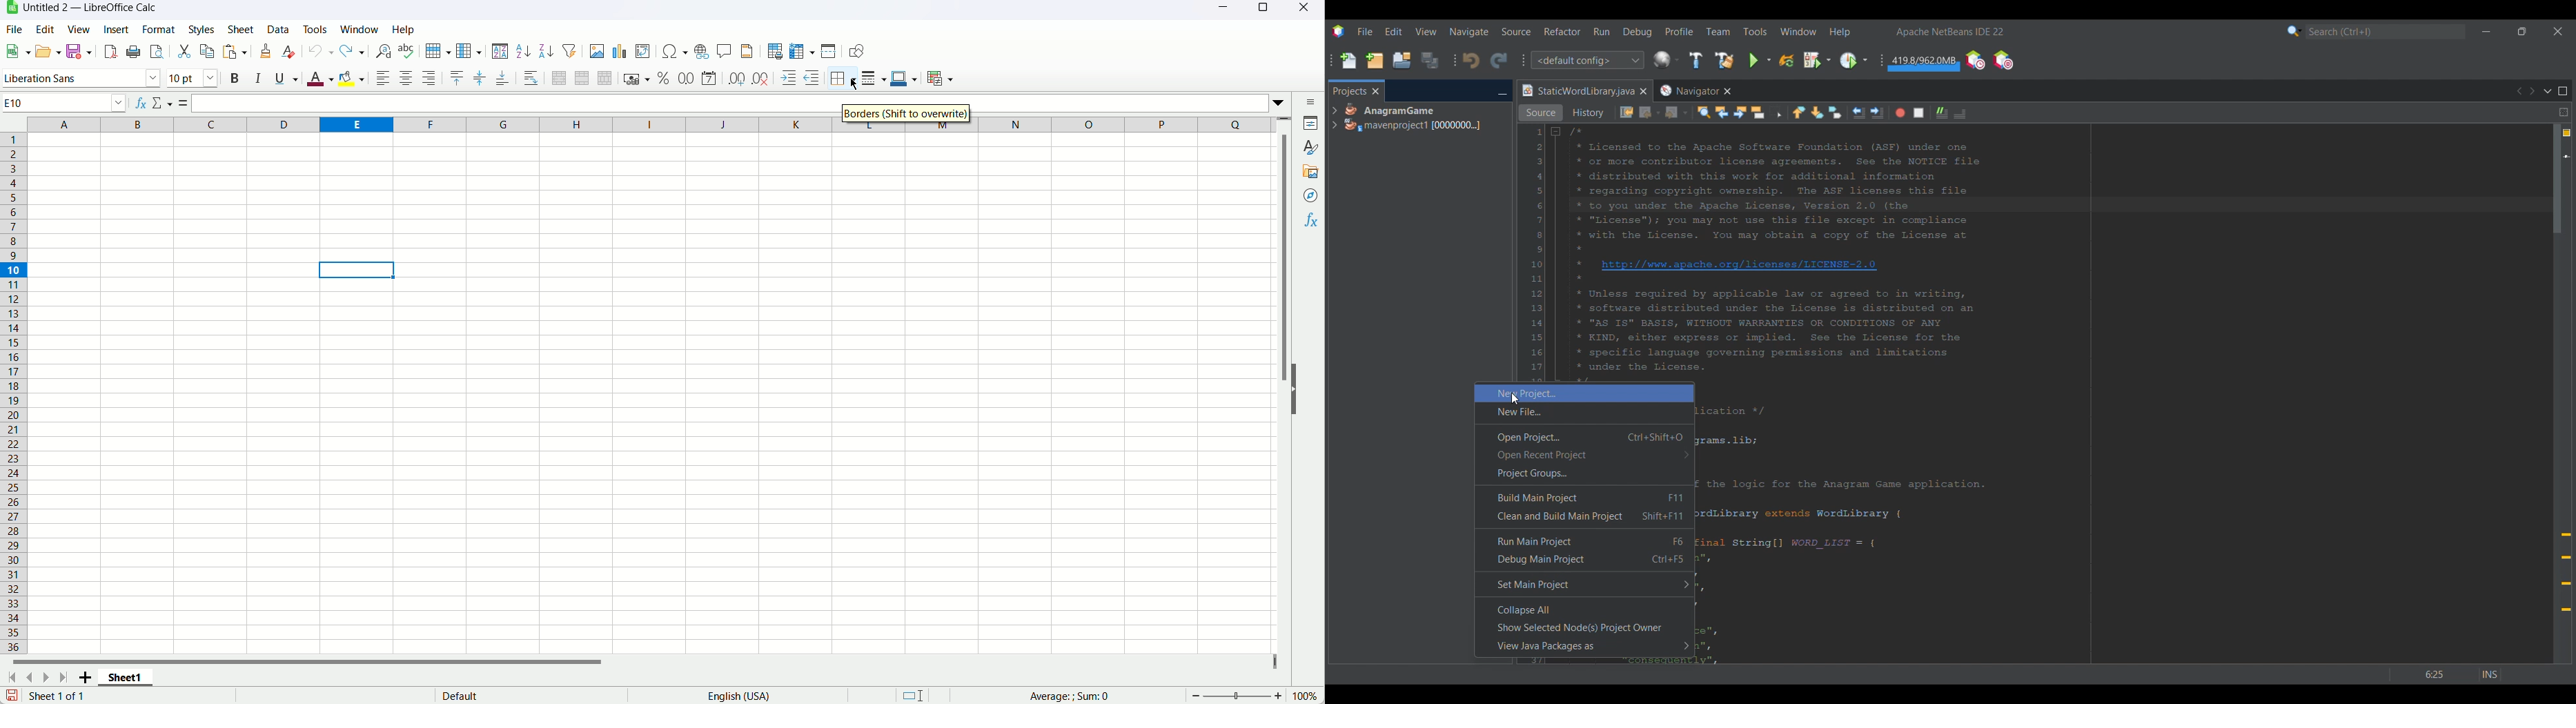 The height and width of the screenshot is (728, 2576). Describe the element at coordinates (1312, 147) in the screenshot. I see `Styles` at that location.